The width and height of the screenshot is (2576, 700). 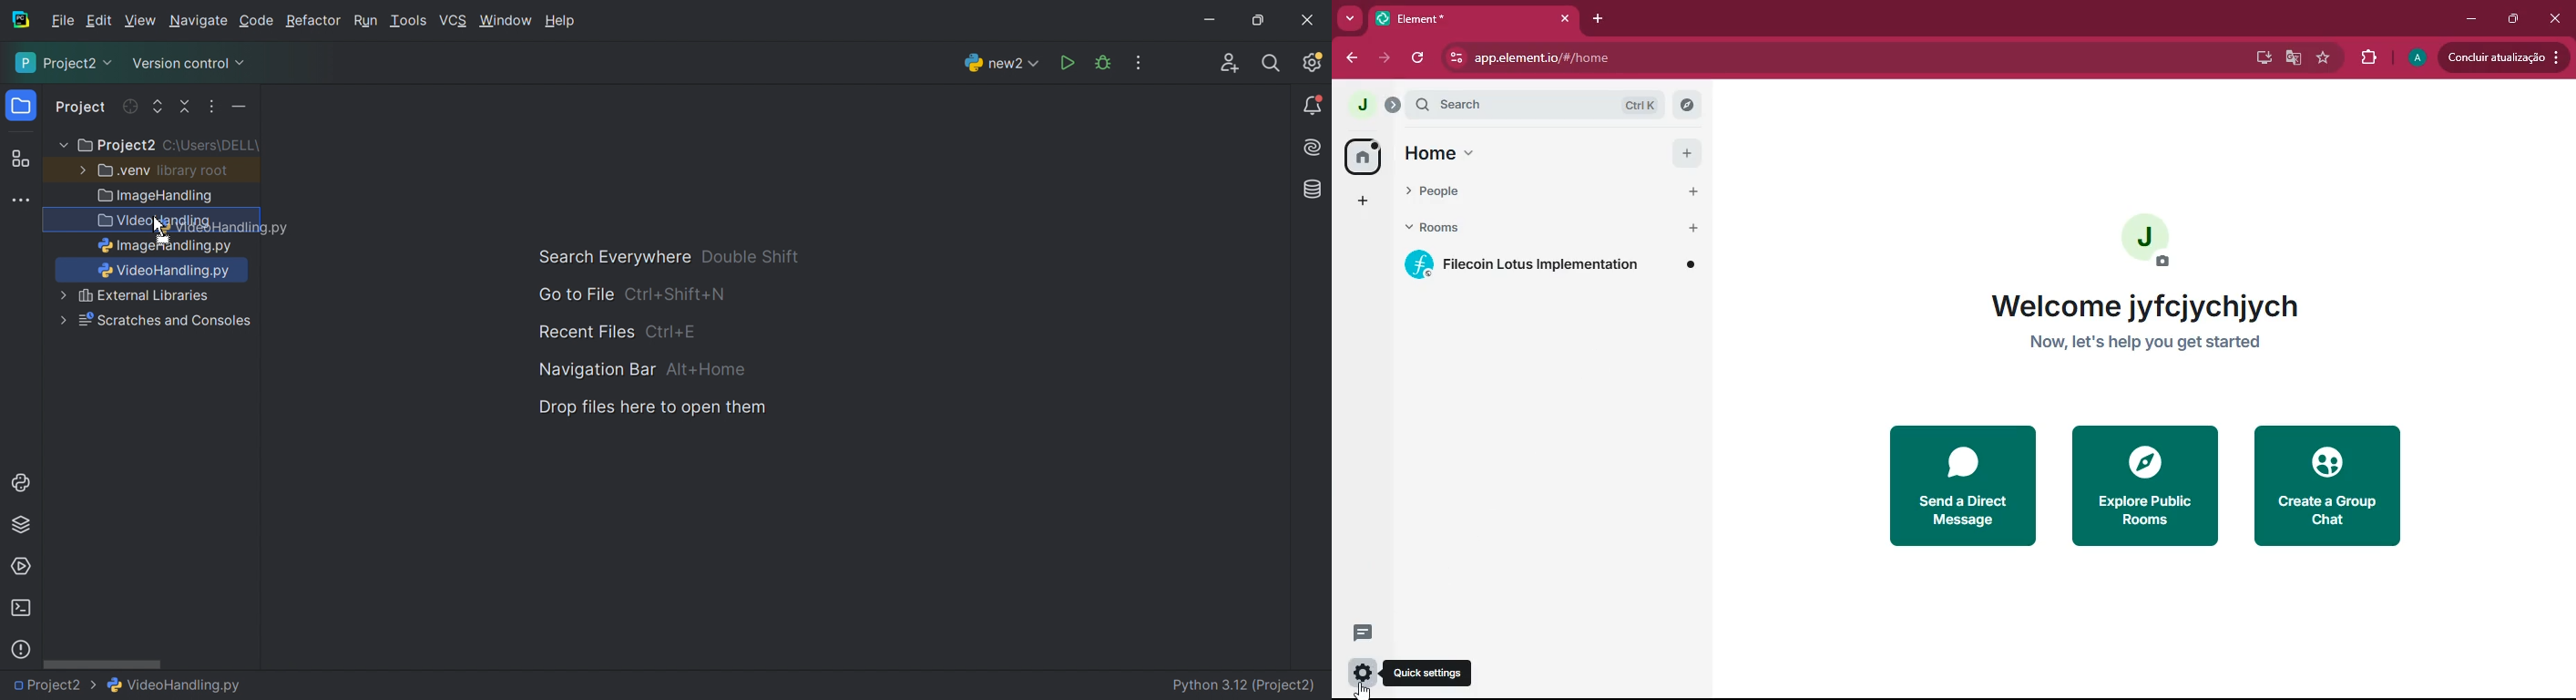 What do you see at coordinates (2329, 487) in the screenshot?
I see `create a group chat` at bounding box center [2329, 487].